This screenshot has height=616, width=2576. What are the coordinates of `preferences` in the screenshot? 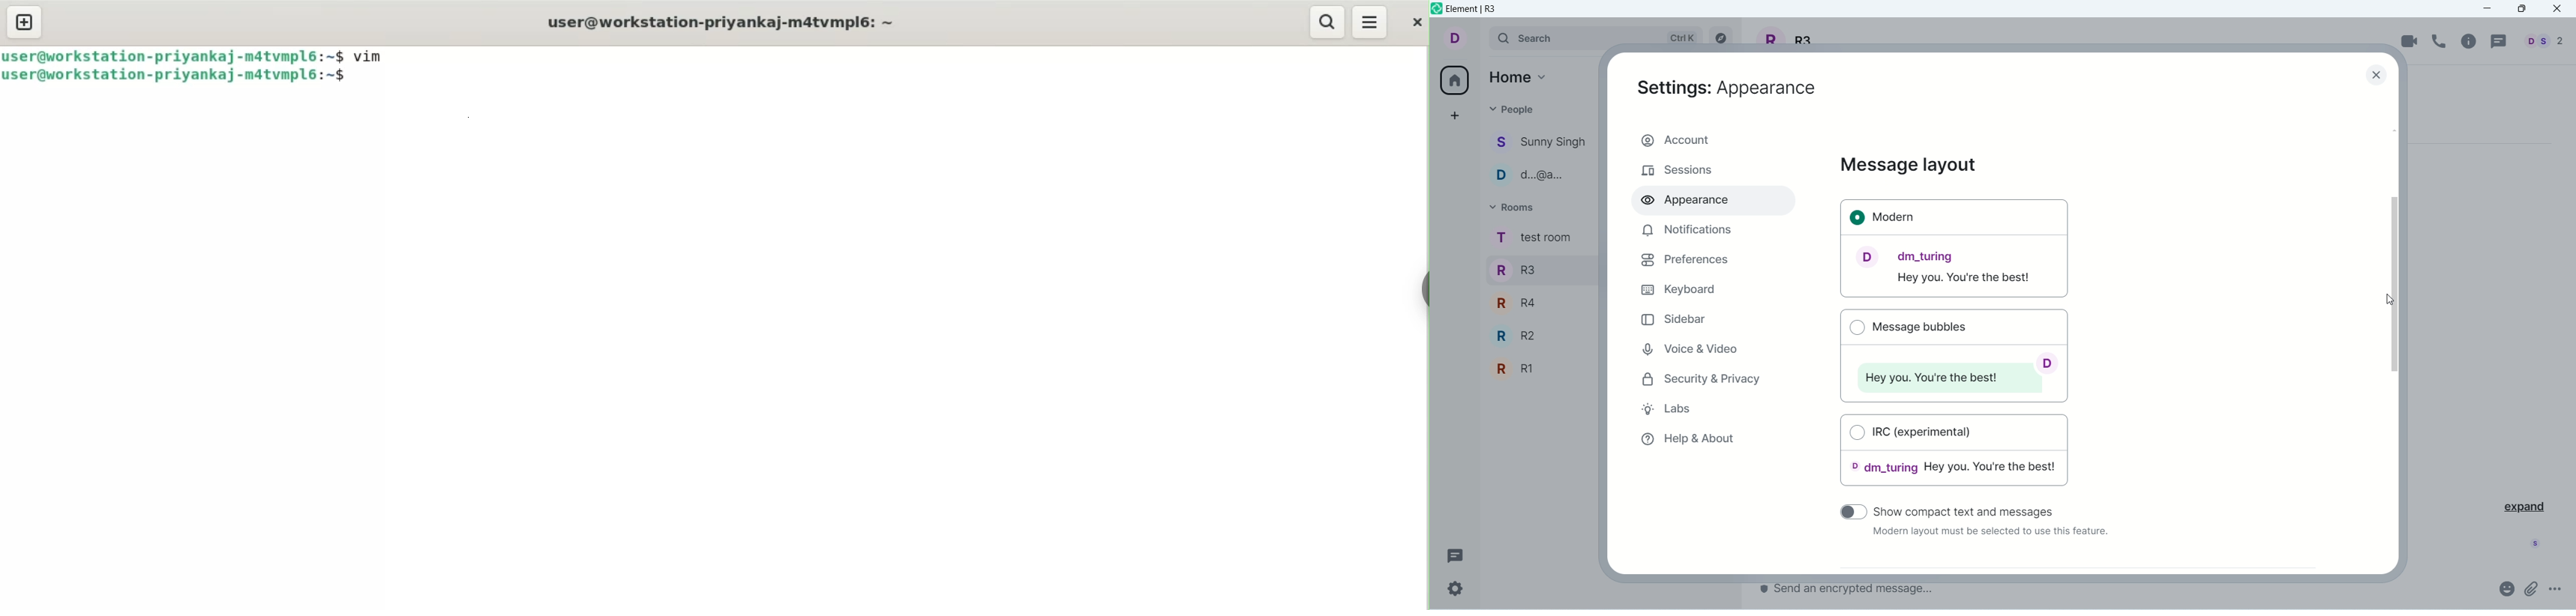 It's located at (1685, 260).